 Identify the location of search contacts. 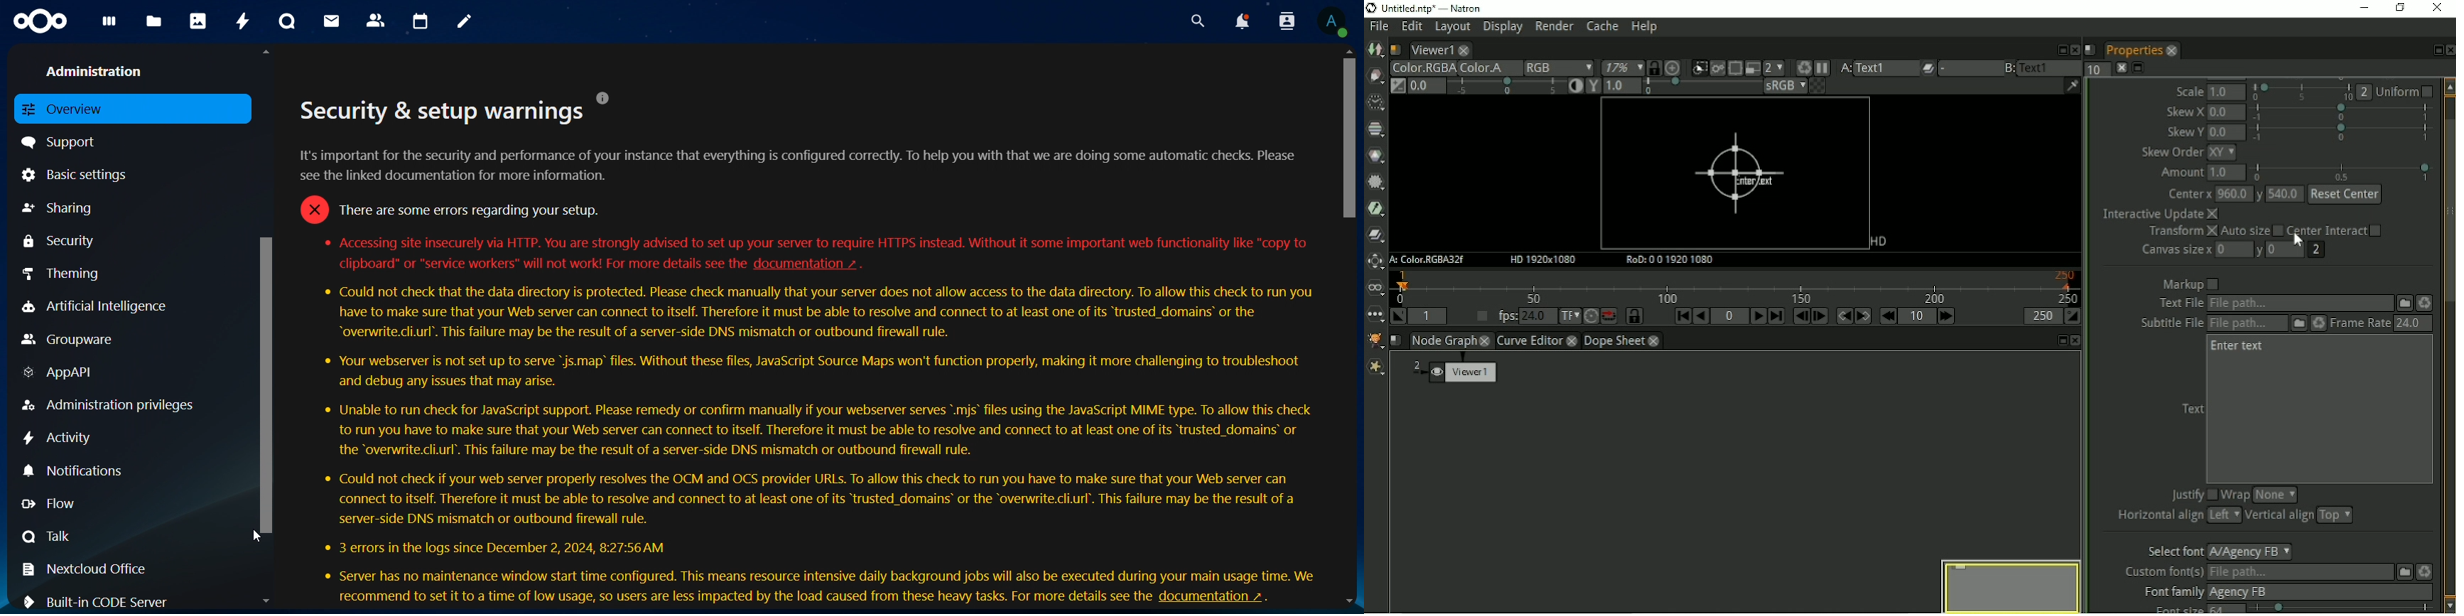
(1291, 22).